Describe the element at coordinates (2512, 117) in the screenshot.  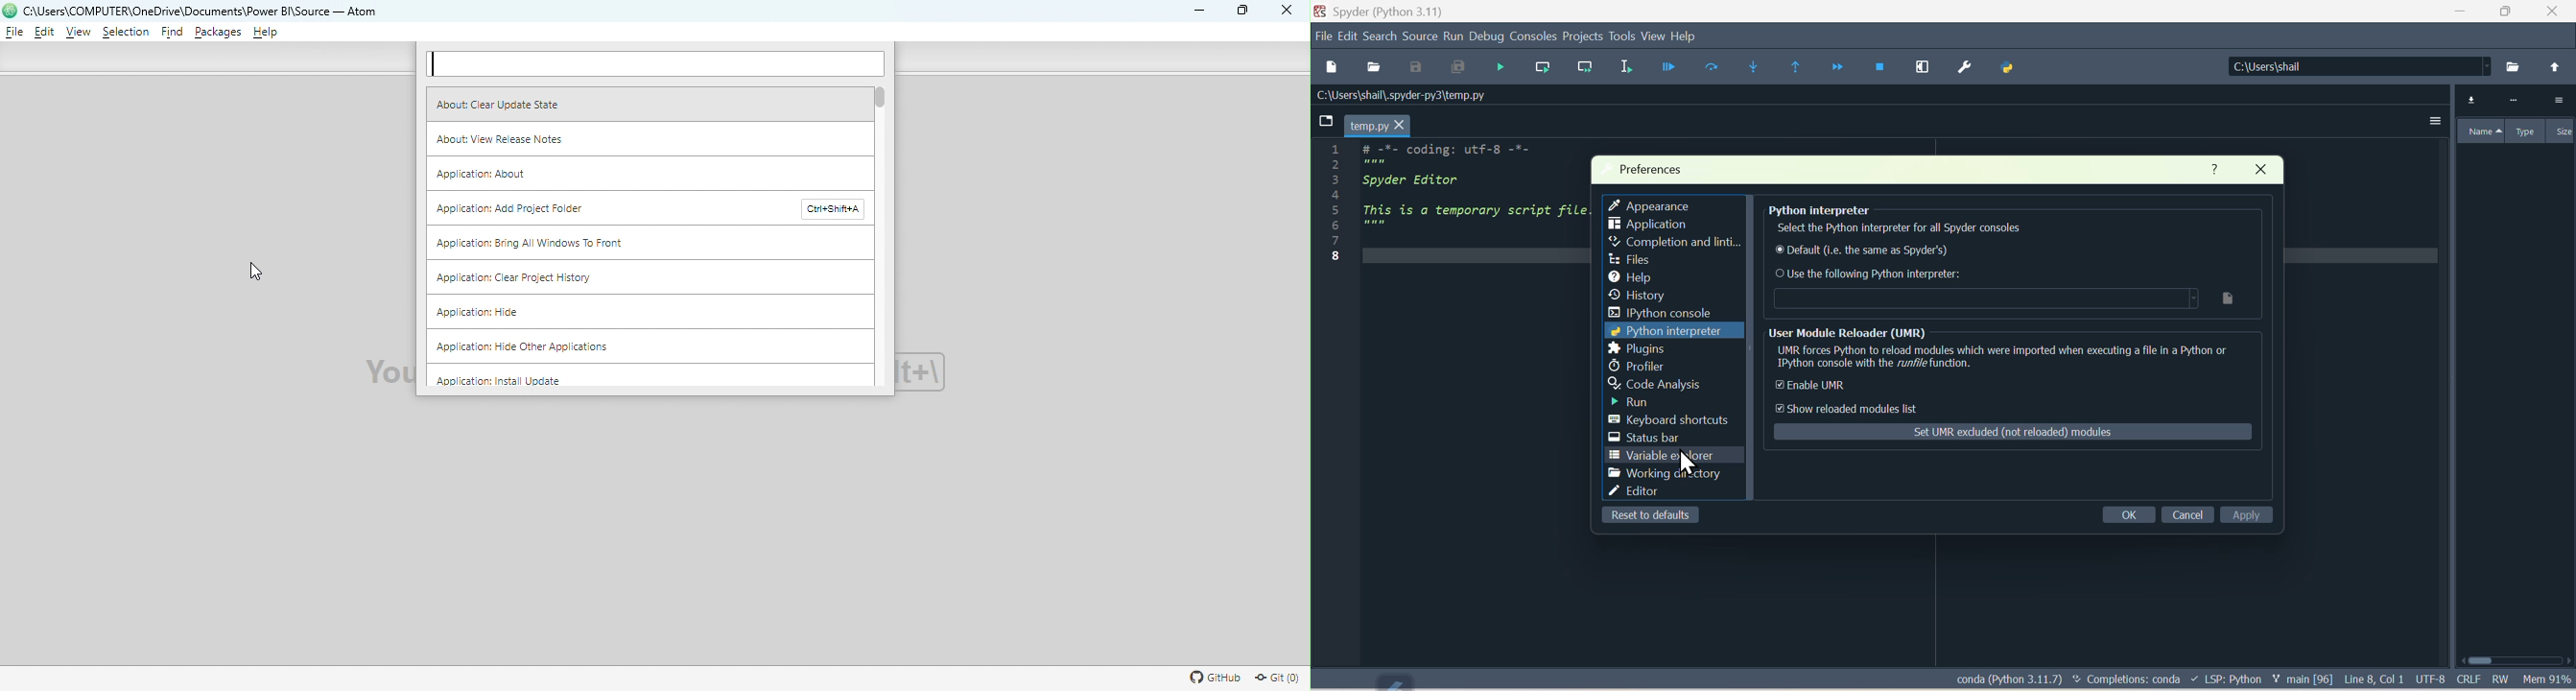
I see `Variable explorer` at that location.